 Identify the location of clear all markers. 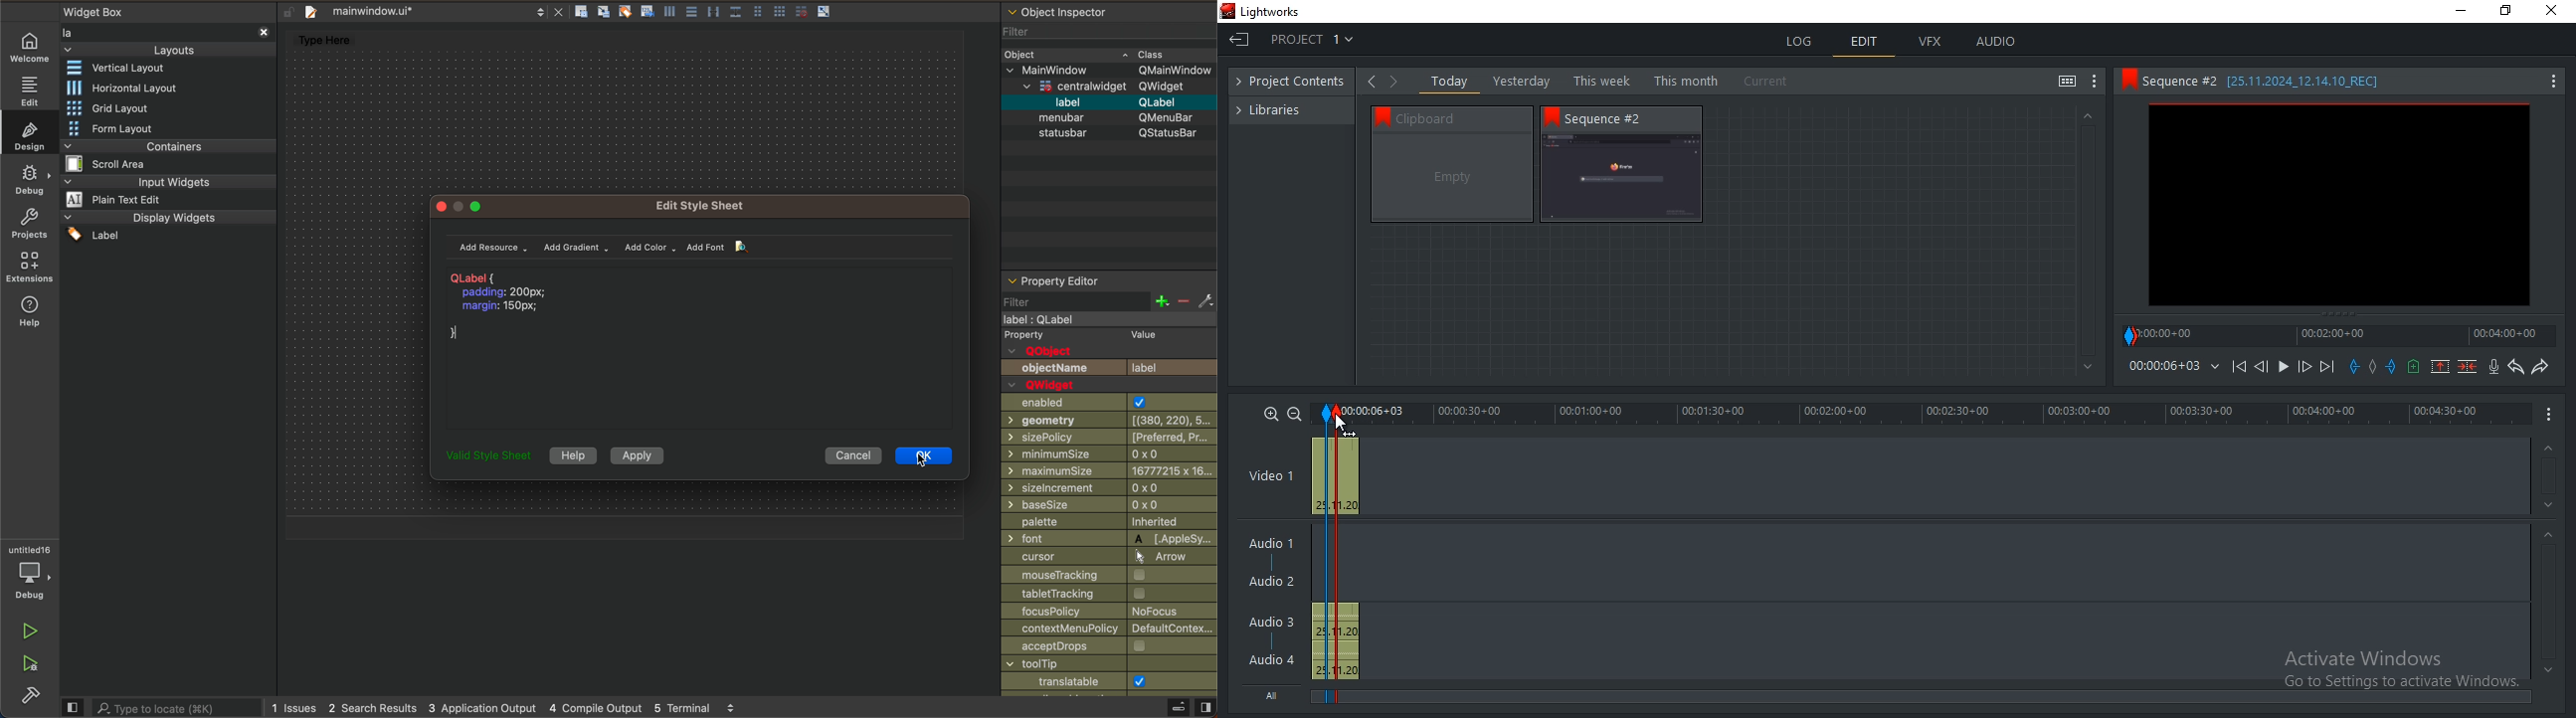
(2371, 365).